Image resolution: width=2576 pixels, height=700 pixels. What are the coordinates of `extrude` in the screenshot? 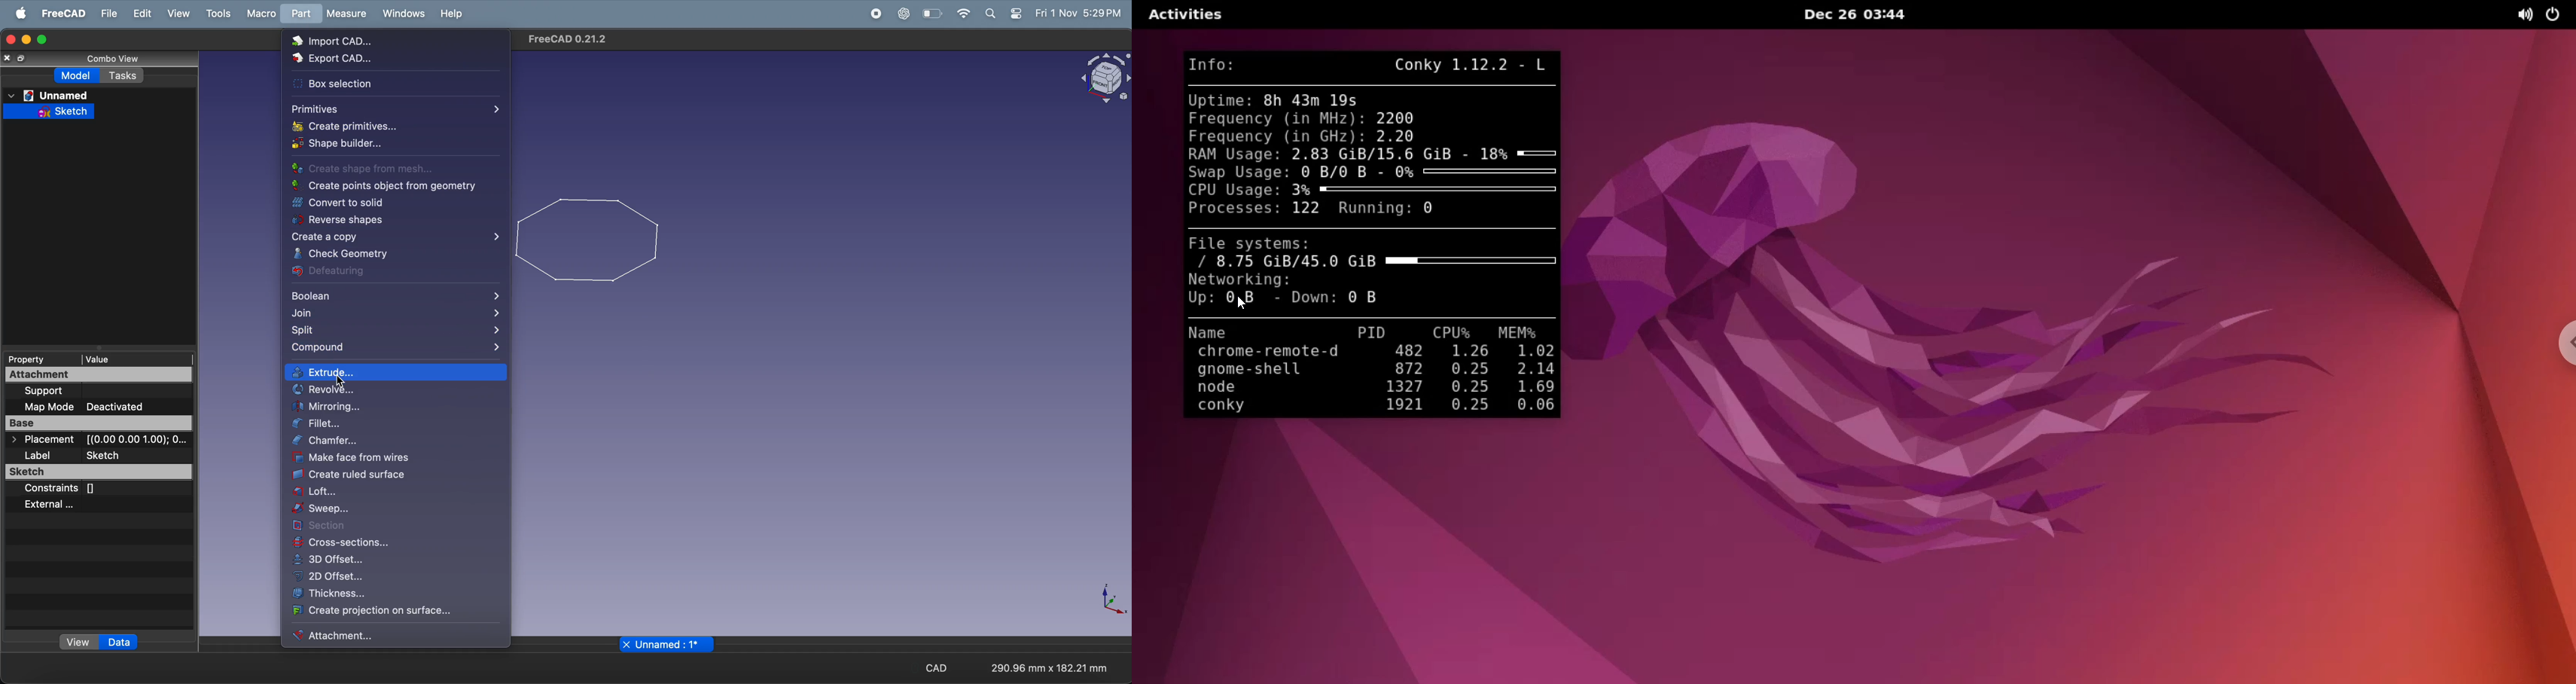 It's located at (398, 371).